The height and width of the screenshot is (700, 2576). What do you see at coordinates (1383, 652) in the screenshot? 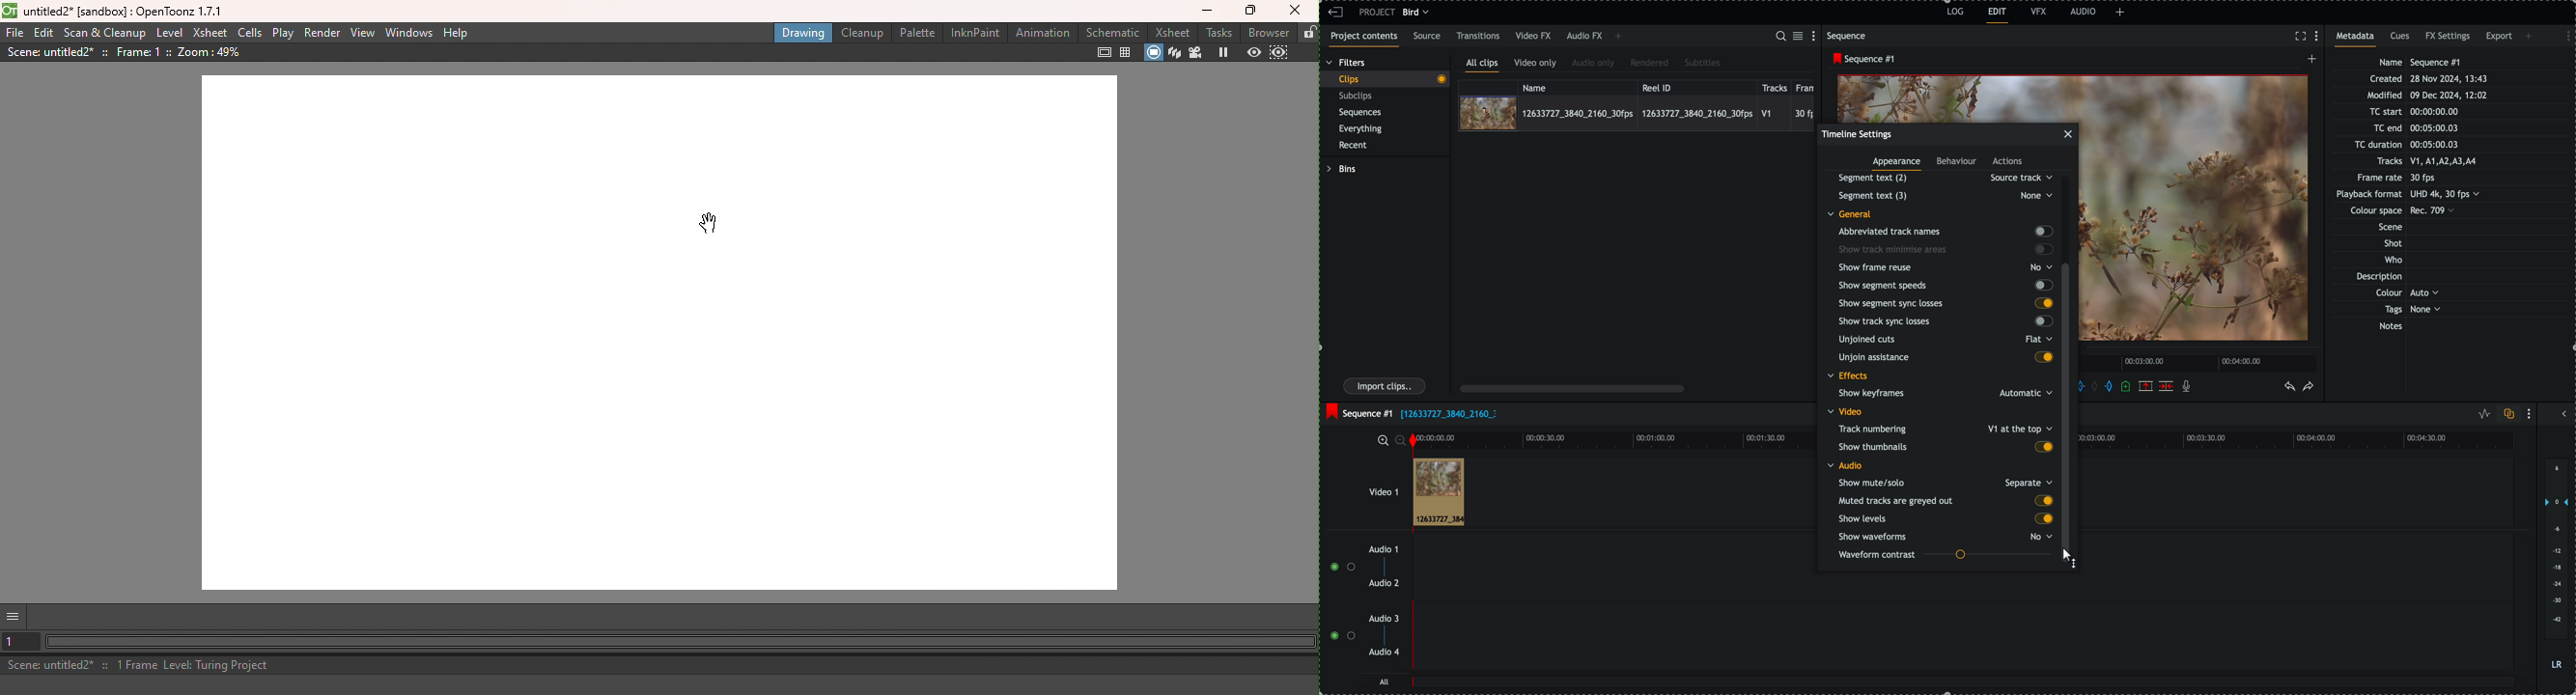
I see `audio 4` at bounding box center [1383, 652].